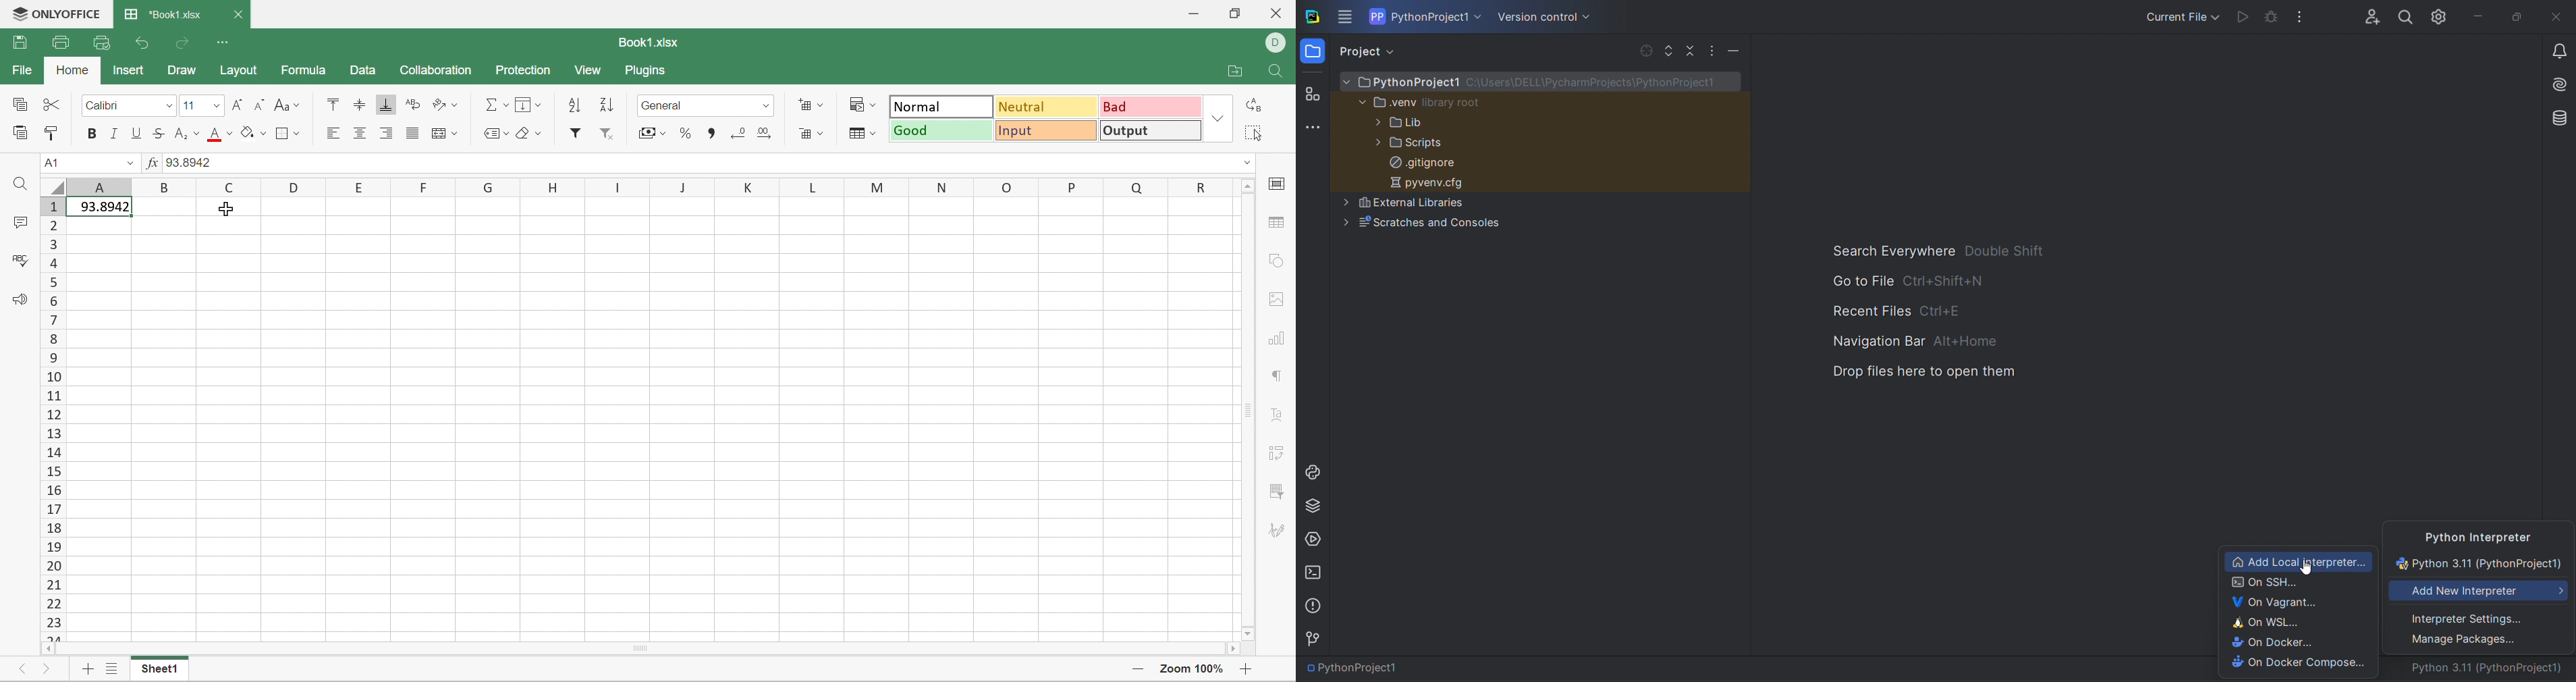 The height and width of the screenshot is (700, 2576). What do you see at coordinates (114, 132) in the screenshot?
I see `Italic` at bounding box center [114, 132].